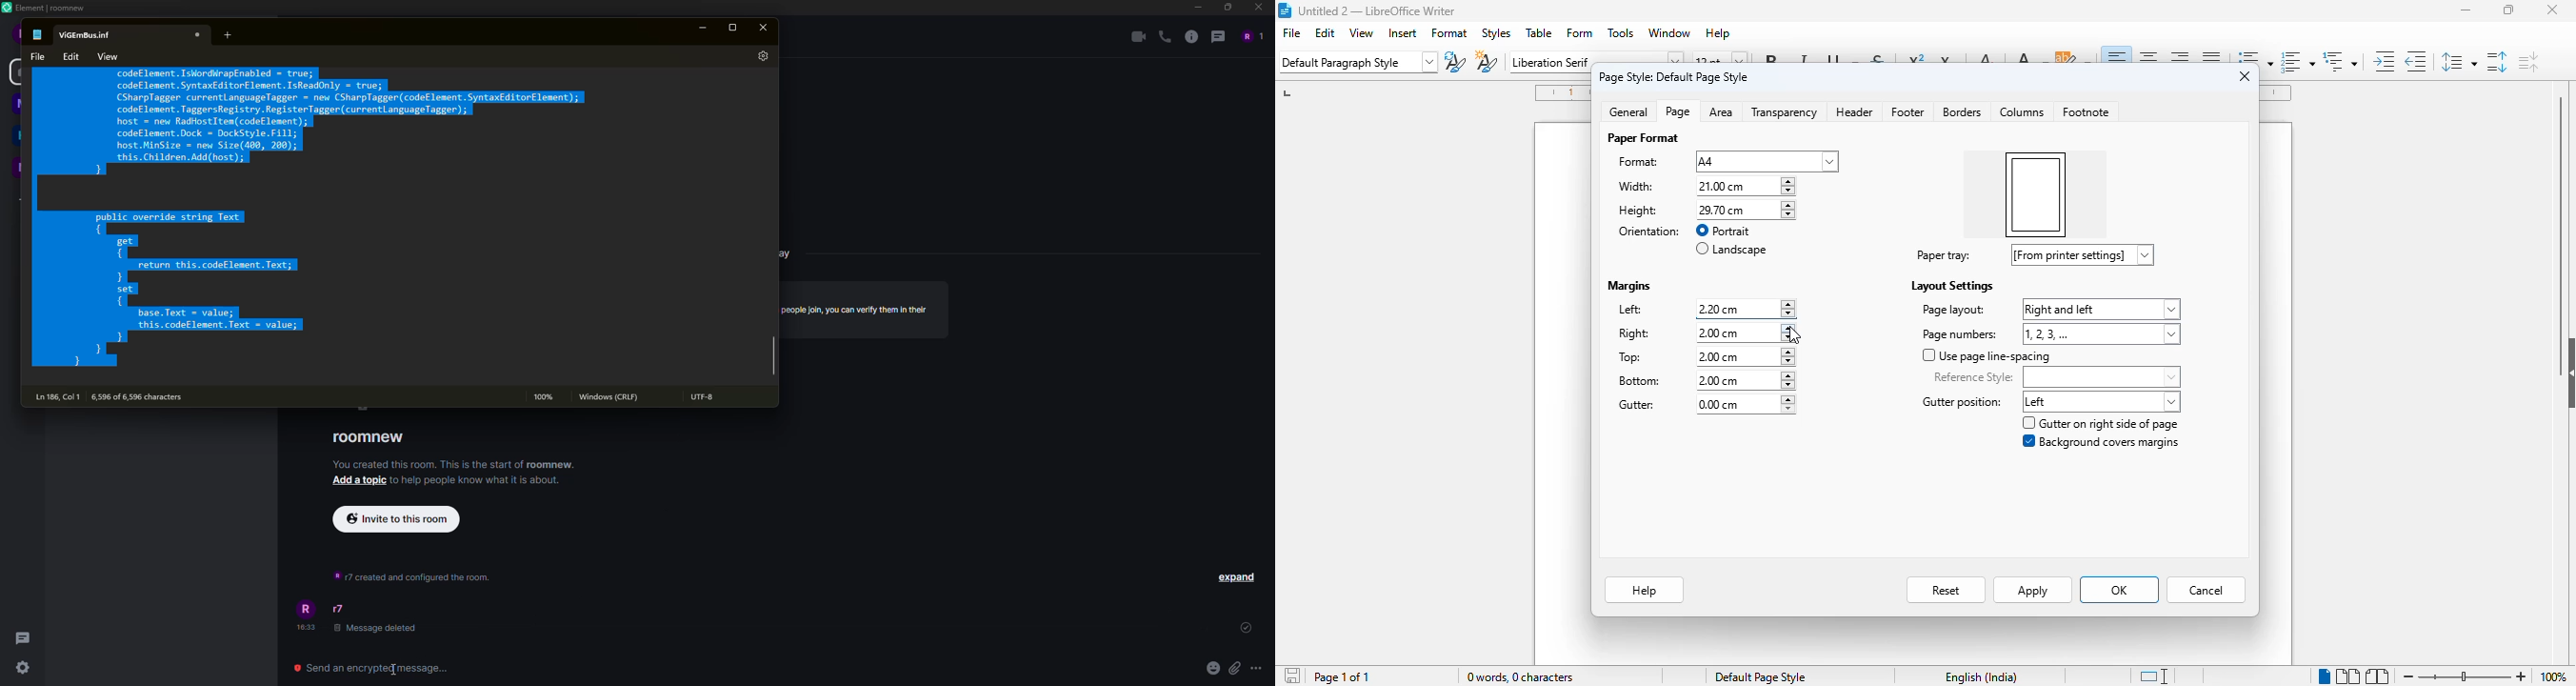  I want to click on add a topic, so click(359, 481).